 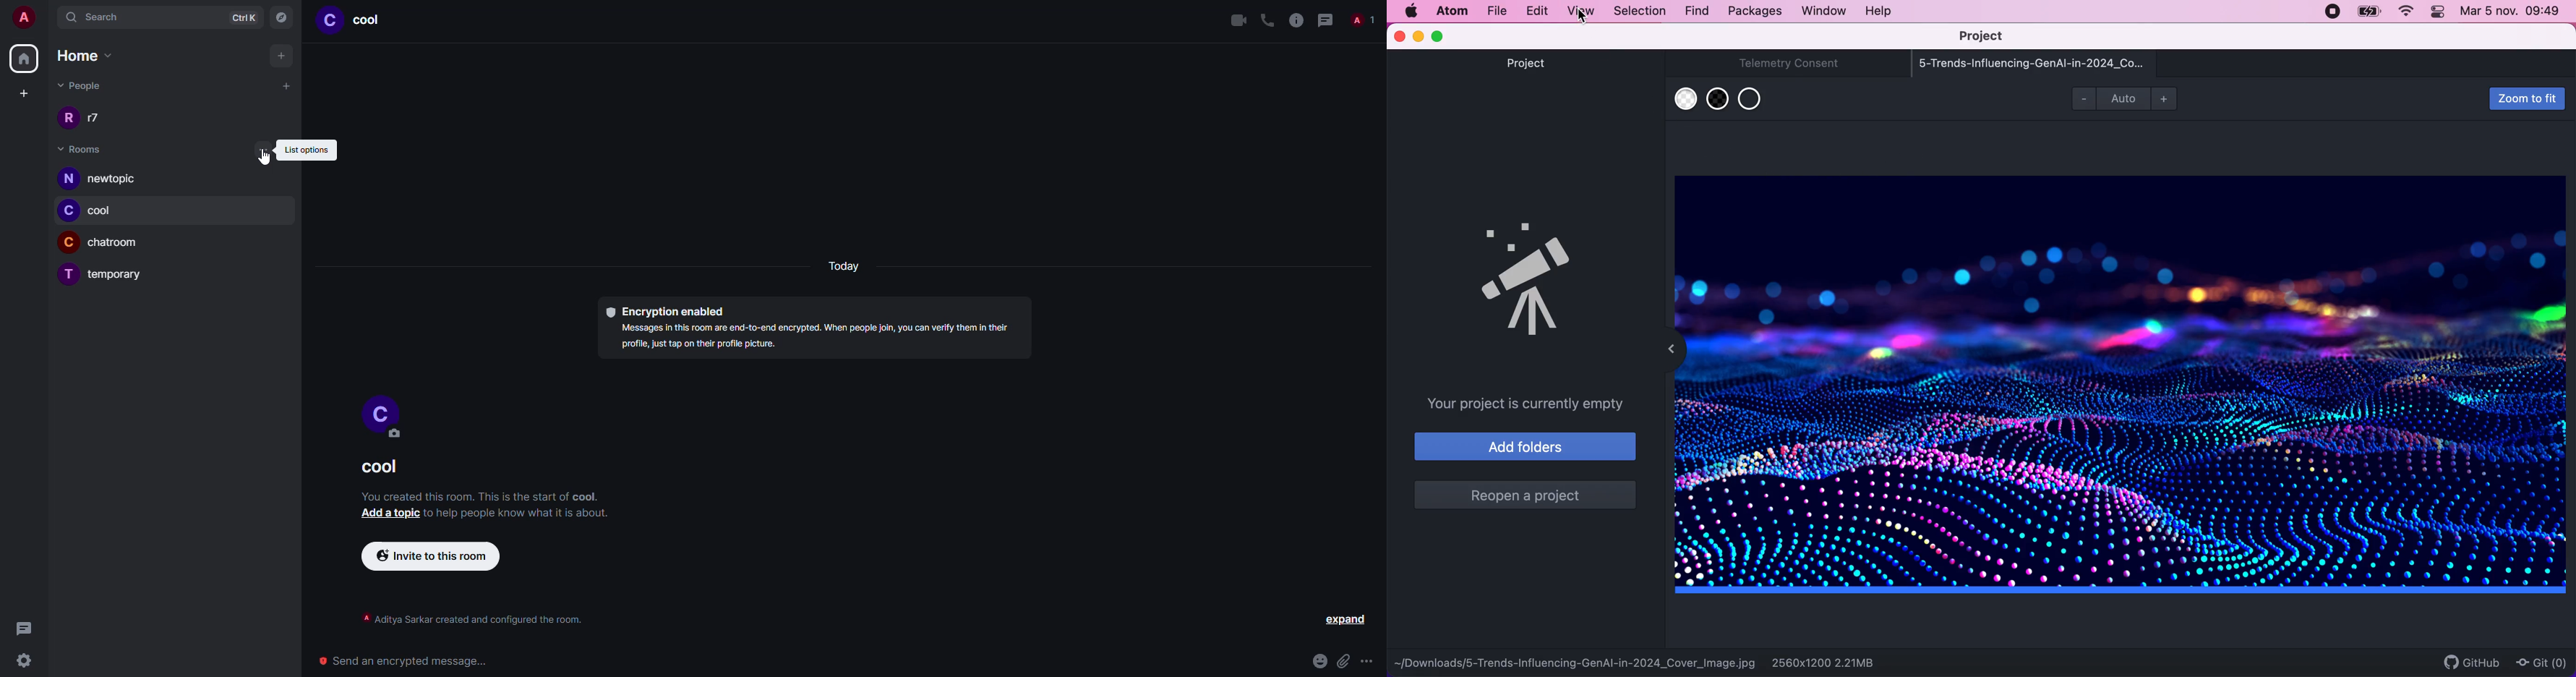 I want to click on zoom out, so click(x=2080, y=97).